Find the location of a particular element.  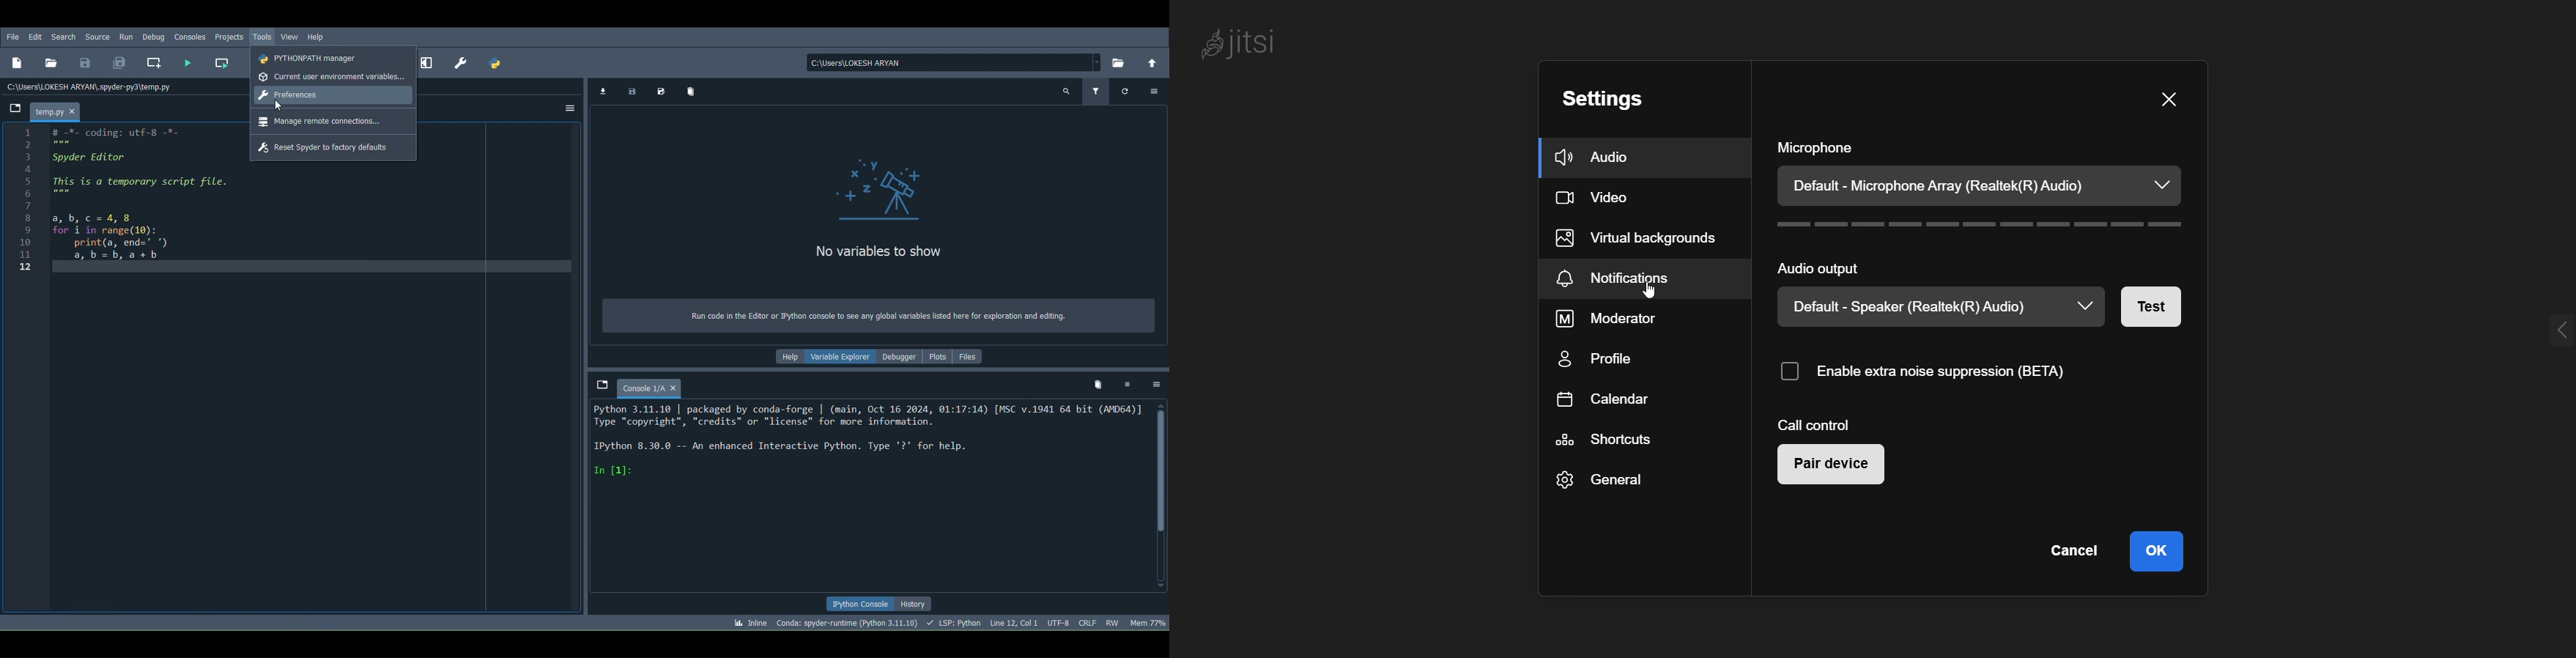

File name is located at coordinates (58, 110).